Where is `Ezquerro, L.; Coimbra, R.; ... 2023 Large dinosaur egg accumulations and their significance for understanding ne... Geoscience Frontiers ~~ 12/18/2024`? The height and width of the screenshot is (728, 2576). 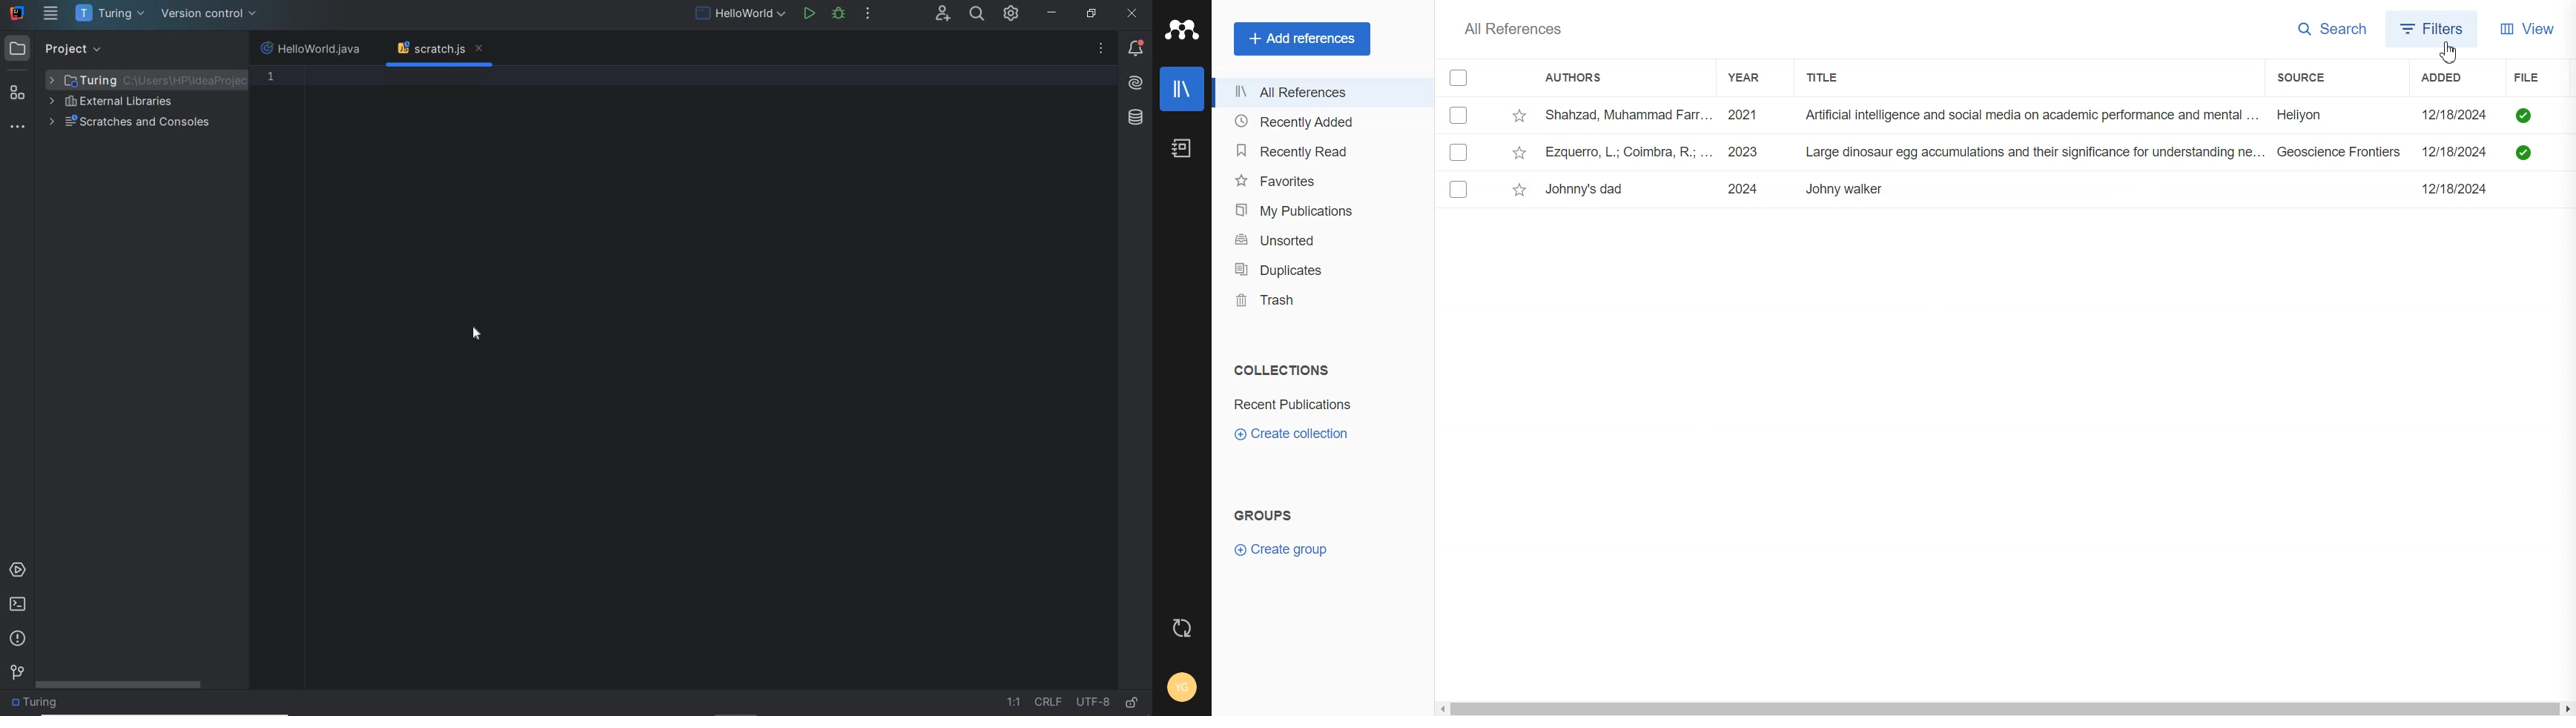 Ezquerro, L.; Coimbra, R.; ... 2023 Large dinosaur egg accumulations and their significance for understanding ne... Geoscience Frontiers ~~ 12/18/2024 is located at coordinates (2021, 152).